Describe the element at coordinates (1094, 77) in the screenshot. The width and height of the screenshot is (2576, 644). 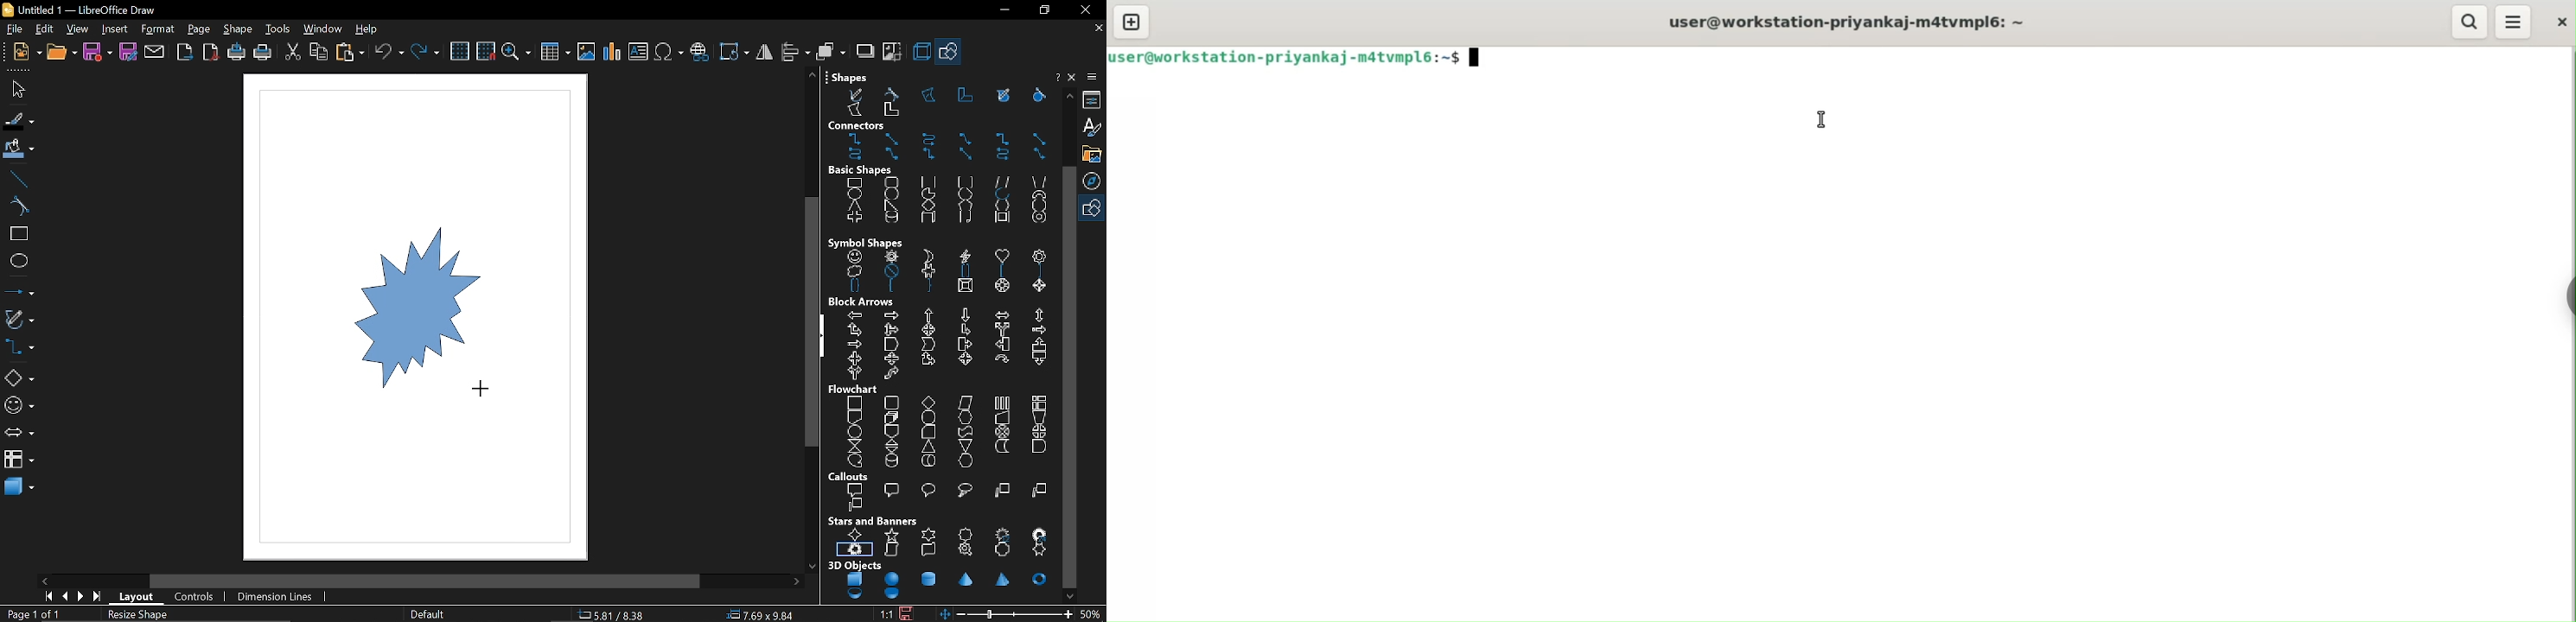
I see `Sidebar settings` at that location.